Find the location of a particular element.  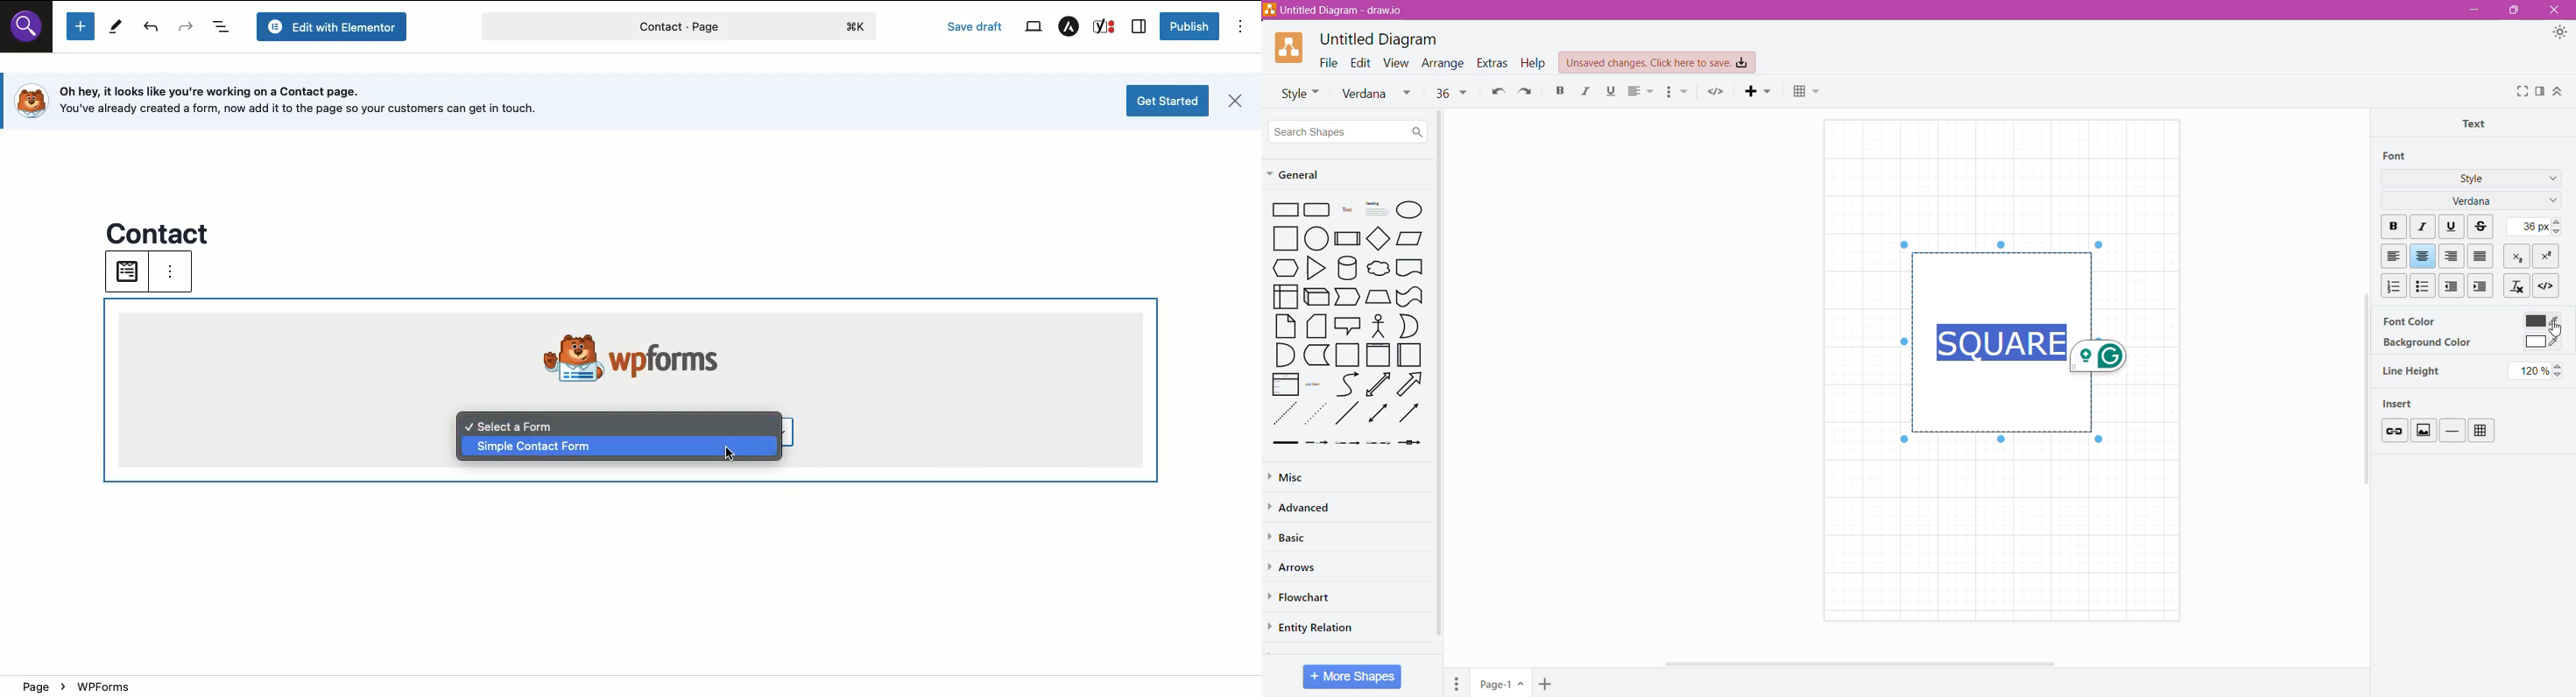

Yoast is located at coordinates (1105, 26).